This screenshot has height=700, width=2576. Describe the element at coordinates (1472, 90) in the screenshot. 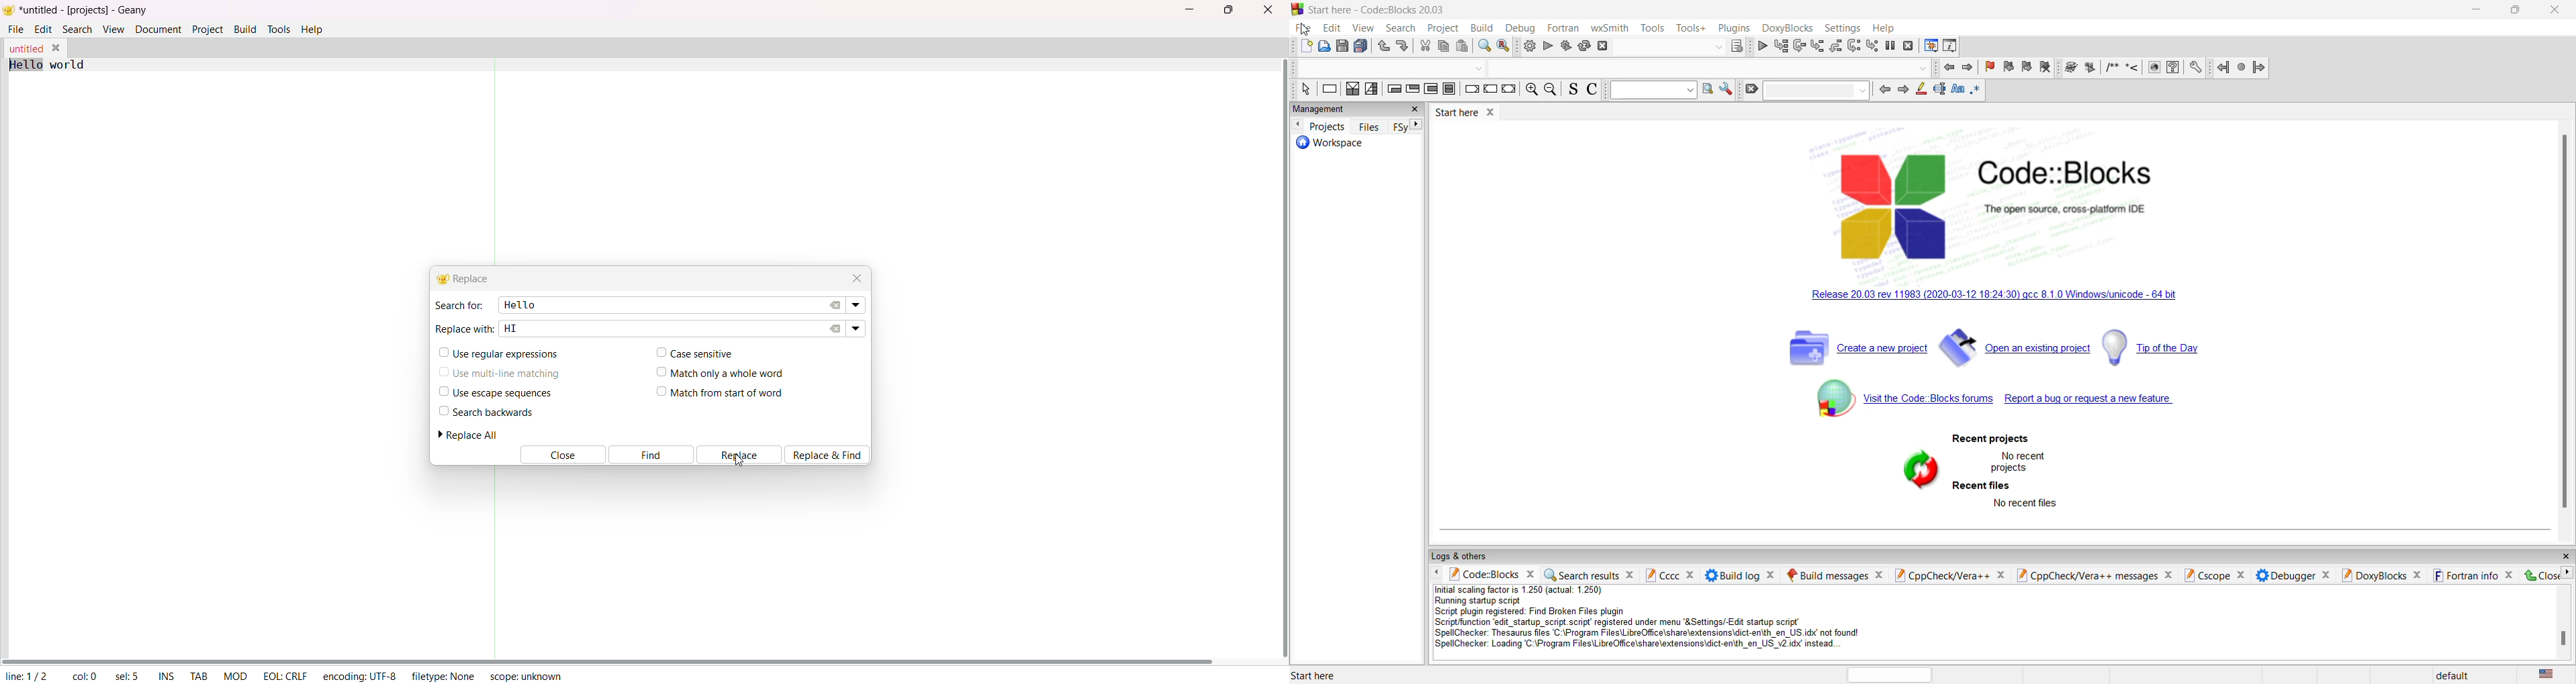

I see `break instructions` at that location.